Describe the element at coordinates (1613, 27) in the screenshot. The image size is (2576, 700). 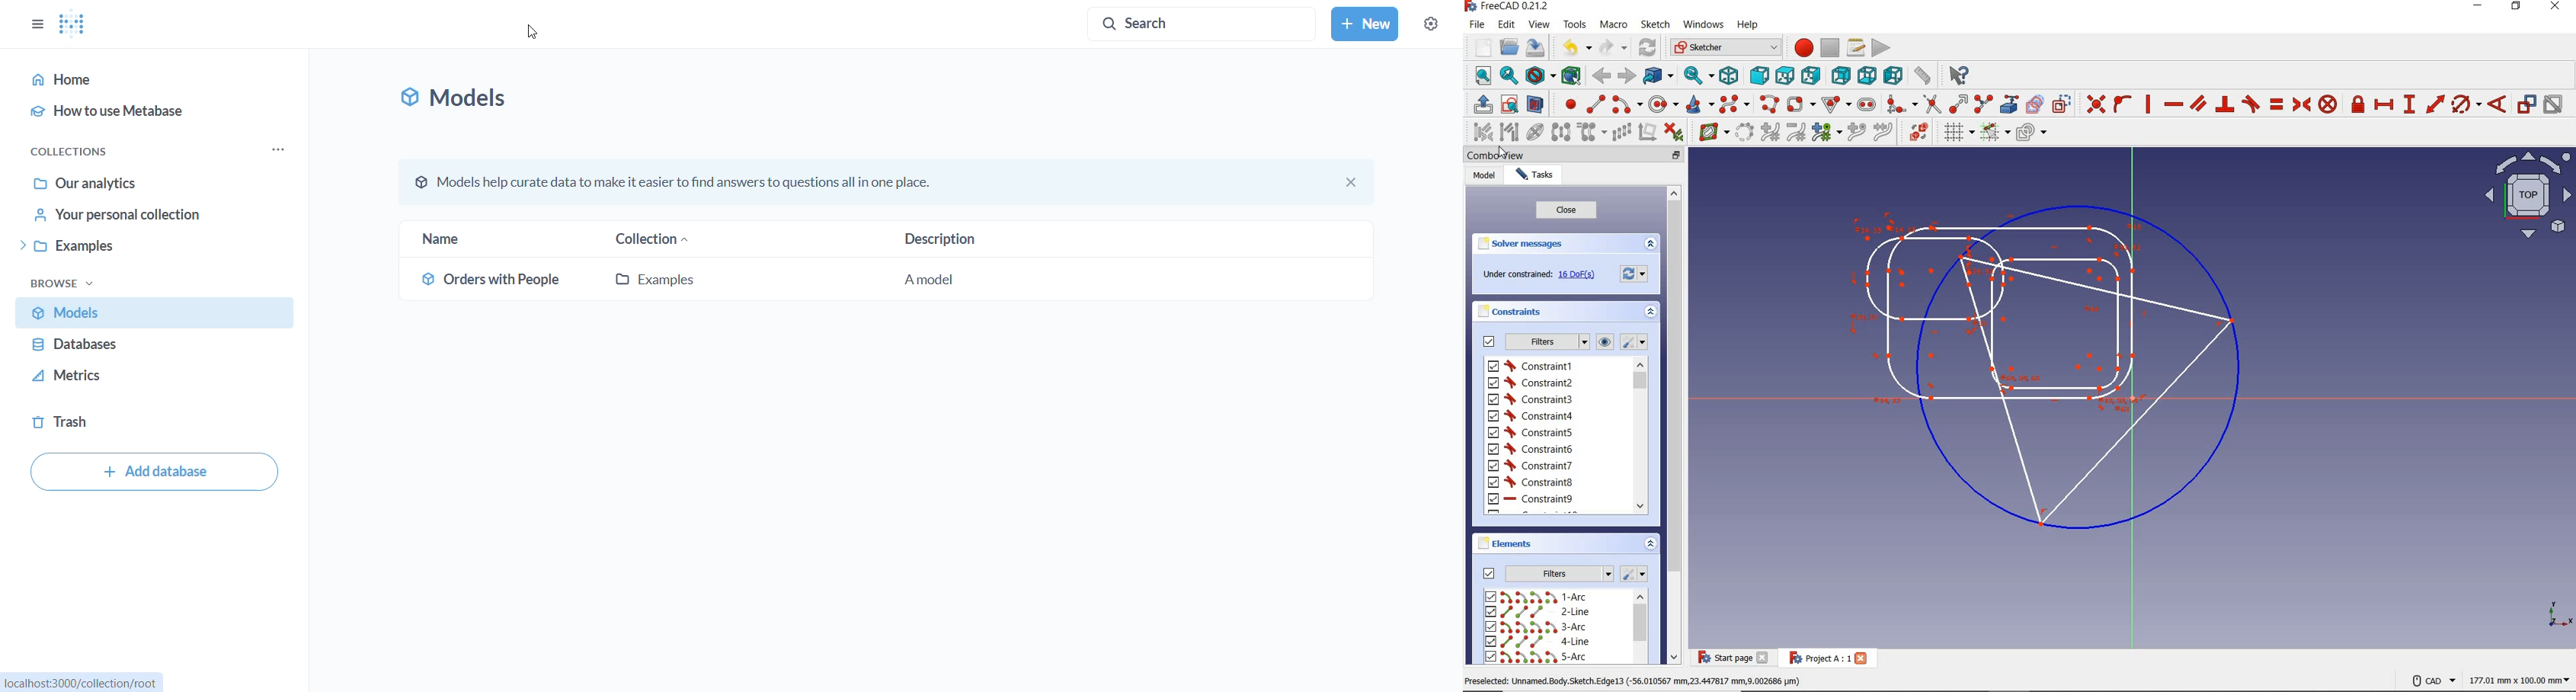
I see `macro` at that location.